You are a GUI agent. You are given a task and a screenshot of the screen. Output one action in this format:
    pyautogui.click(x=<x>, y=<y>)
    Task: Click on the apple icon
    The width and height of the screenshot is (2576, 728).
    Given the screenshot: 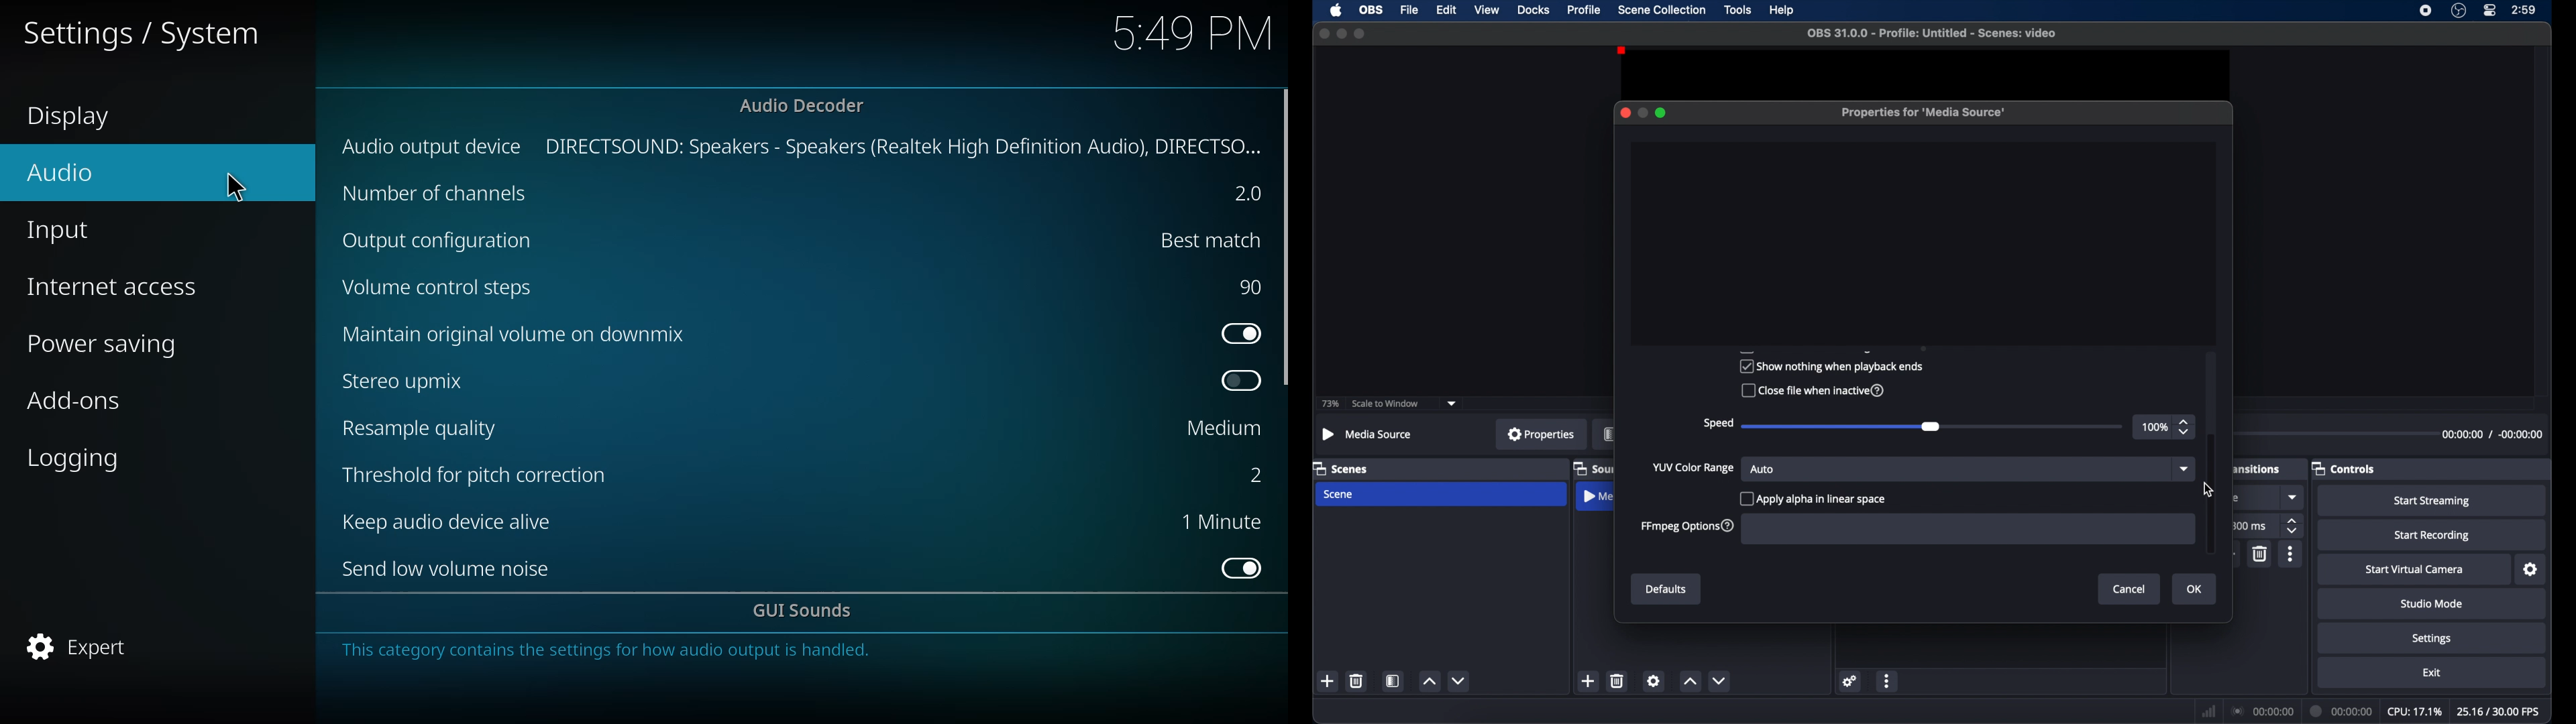 What is the action you would take?
    pyautogui.click(x=1336, y=10)
    